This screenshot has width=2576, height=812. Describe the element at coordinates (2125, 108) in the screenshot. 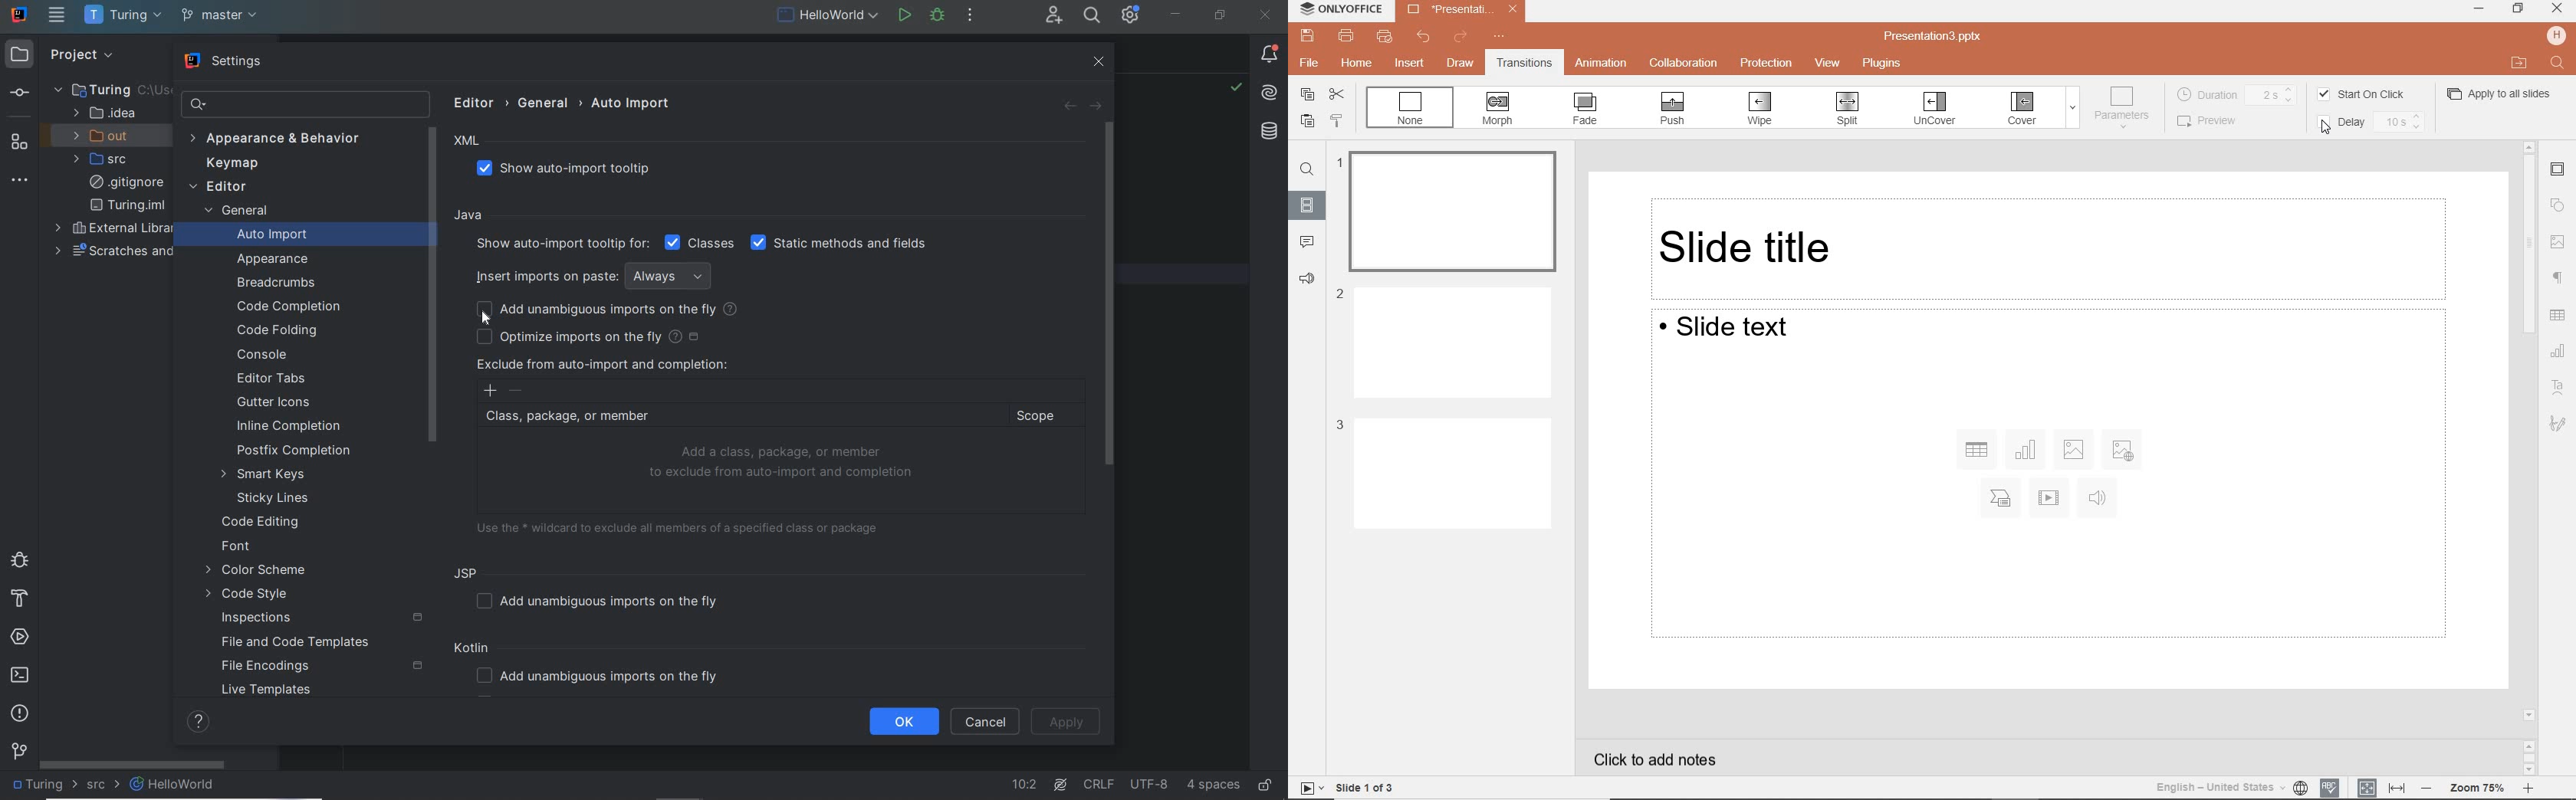

I see `PARAMETERS` at that location.